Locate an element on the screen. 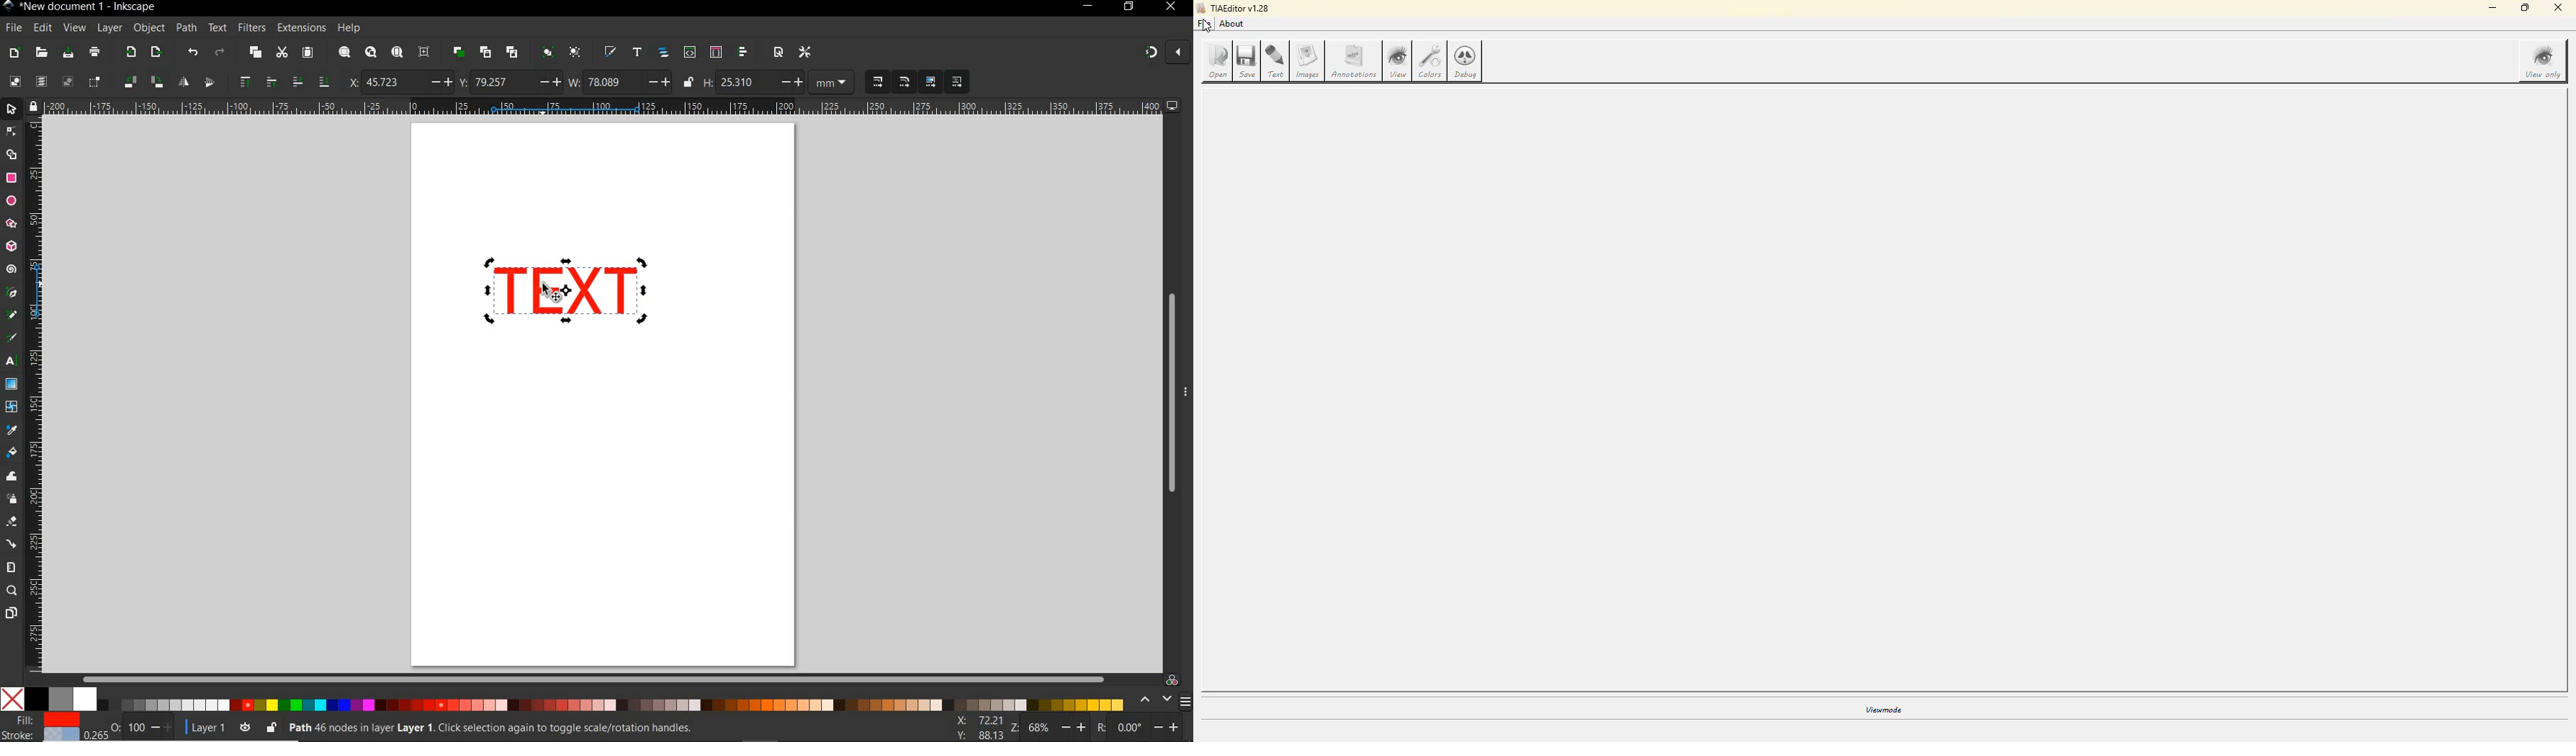 The image size is (2576, 756). TEXT TOOL is located at coordinates (13, 361).